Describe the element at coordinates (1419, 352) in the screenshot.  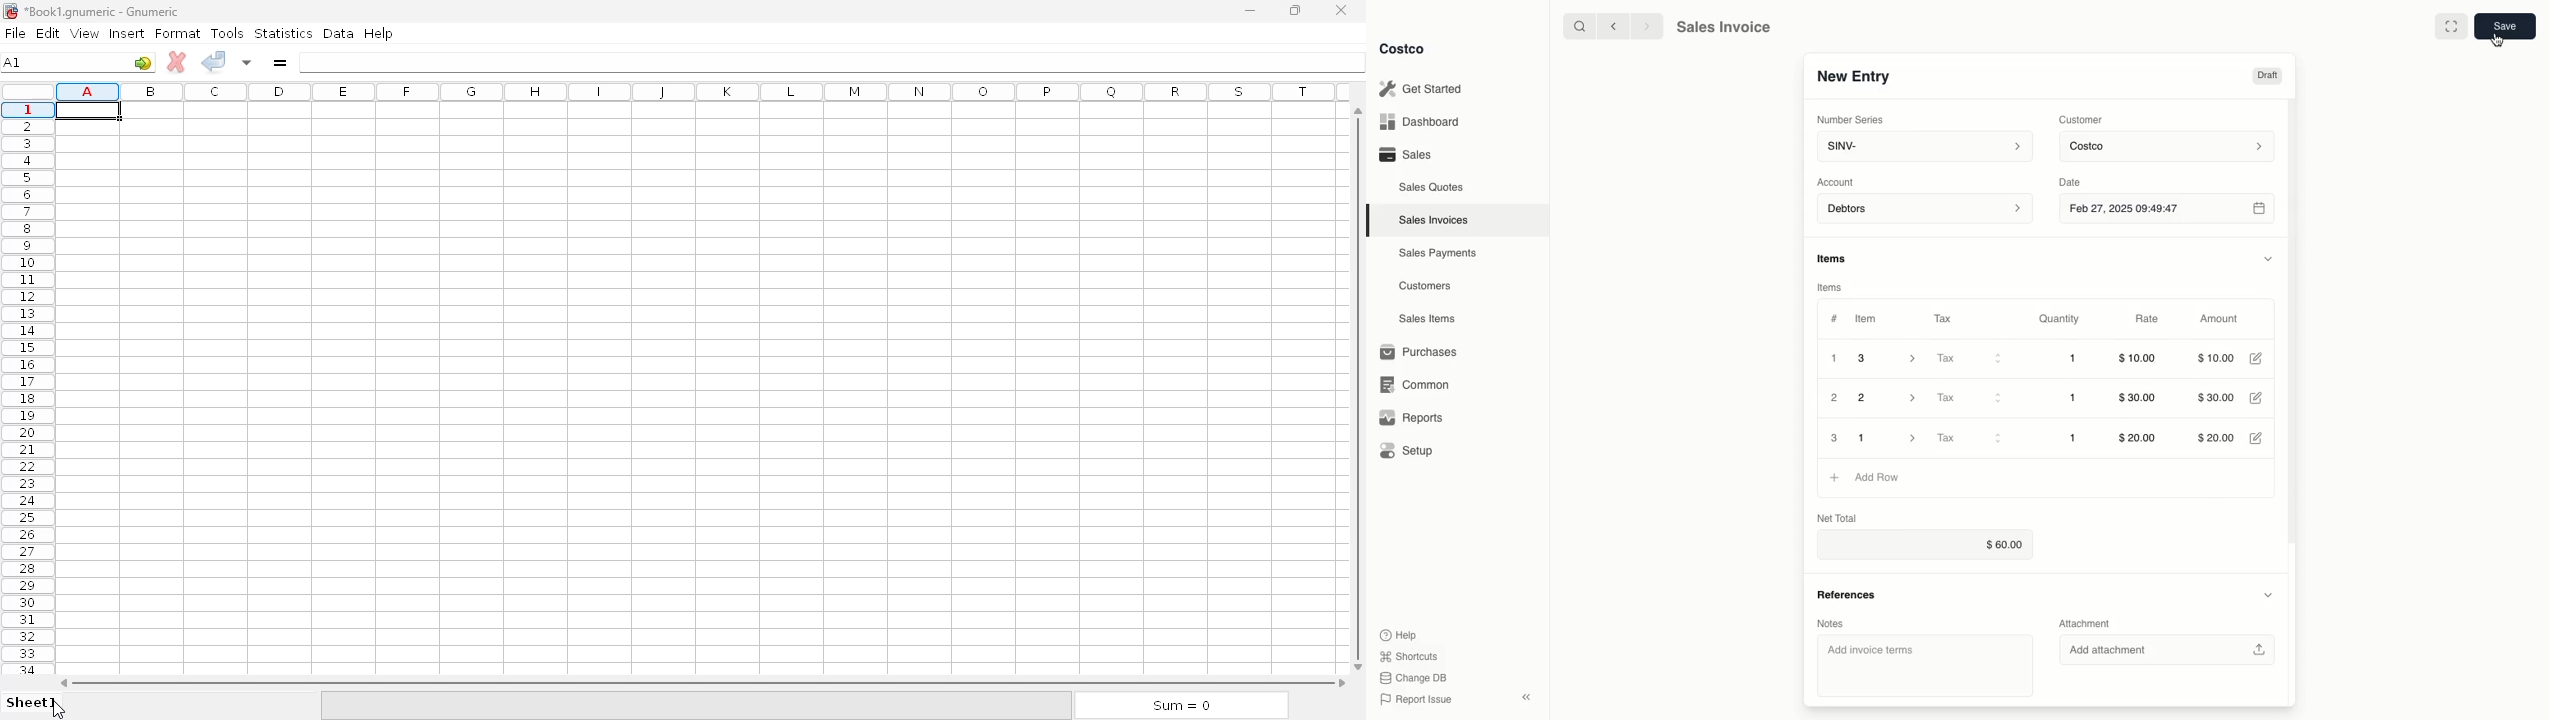
I see `Purchases` at that location.